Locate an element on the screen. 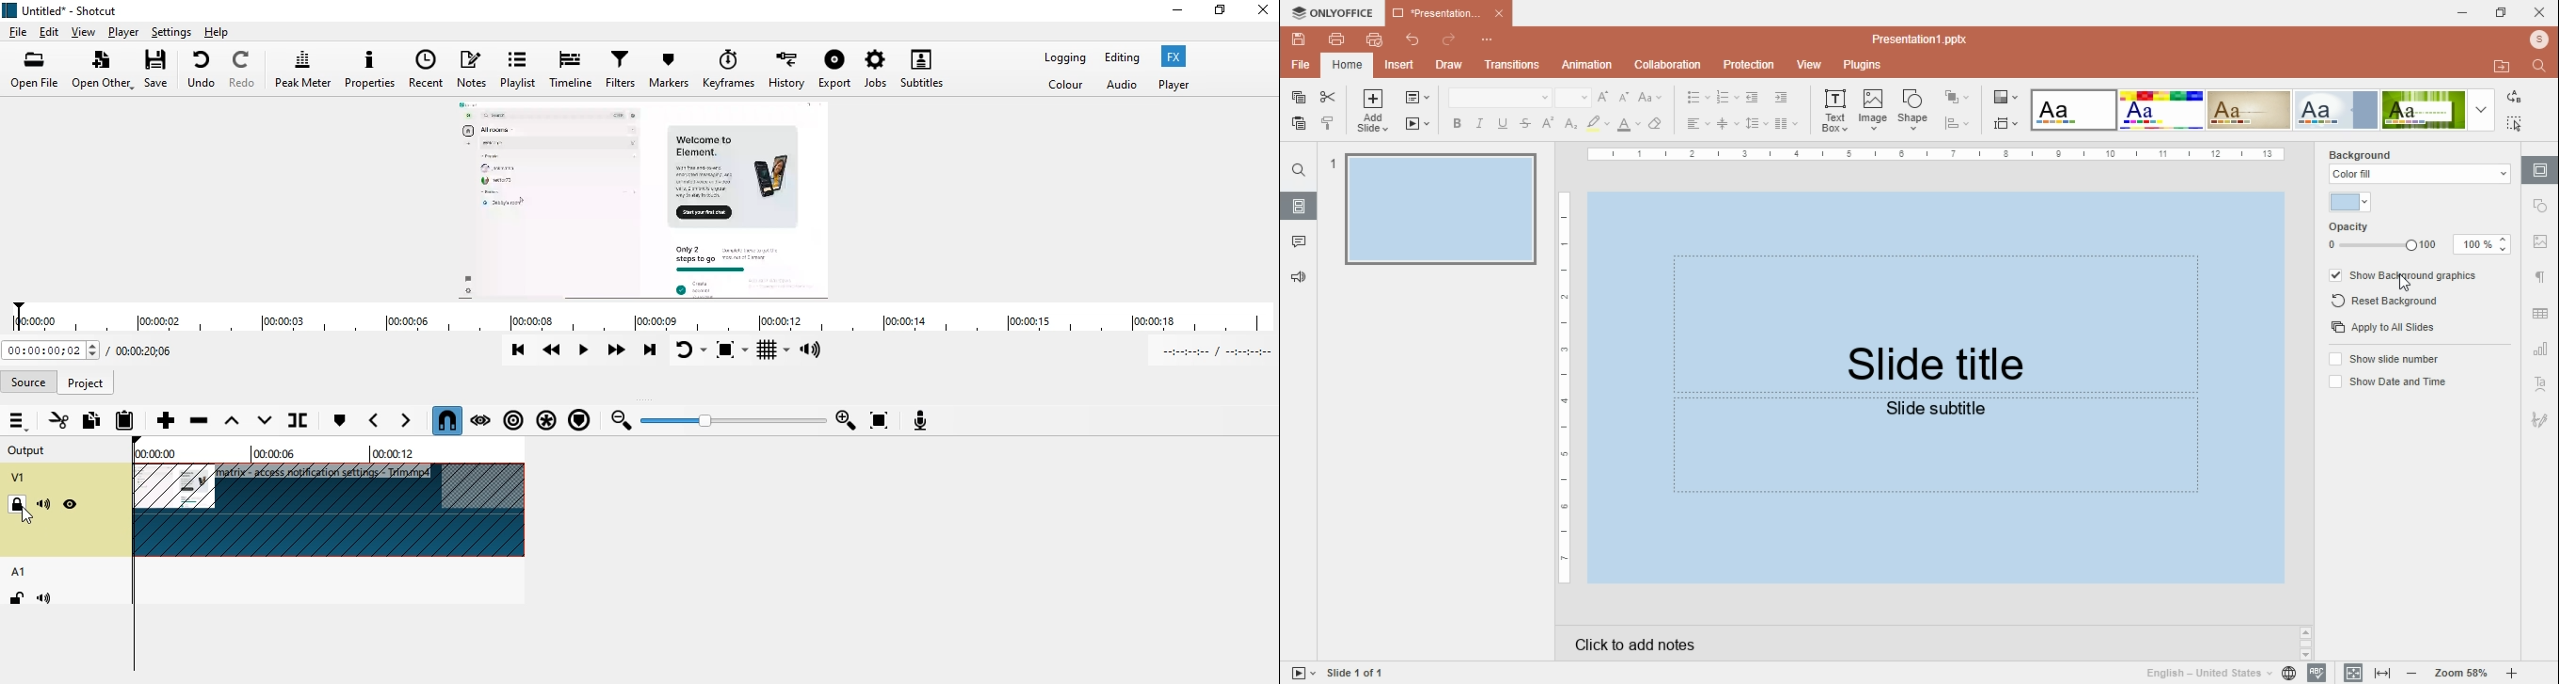 The image size is (2576, 700). Toggle player looping is located at coordinates (691, 350).